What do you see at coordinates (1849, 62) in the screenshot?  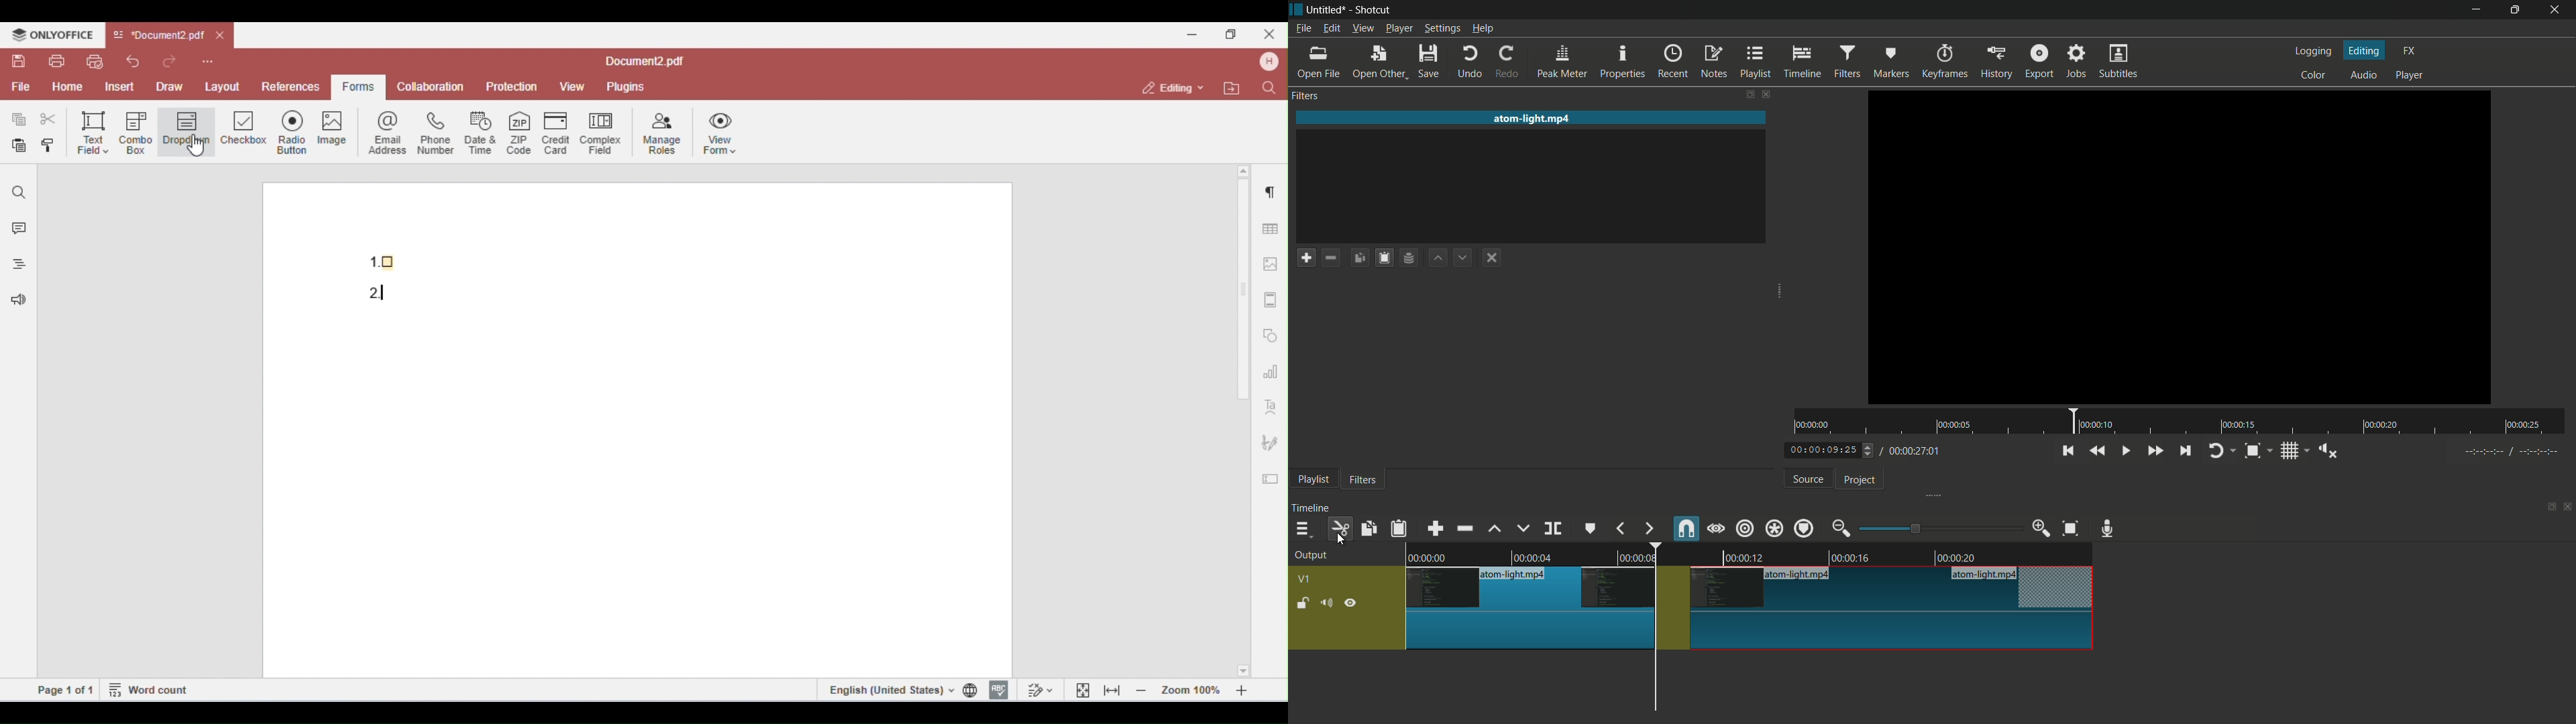 I see `filters` at bounding box center [1849, 62].